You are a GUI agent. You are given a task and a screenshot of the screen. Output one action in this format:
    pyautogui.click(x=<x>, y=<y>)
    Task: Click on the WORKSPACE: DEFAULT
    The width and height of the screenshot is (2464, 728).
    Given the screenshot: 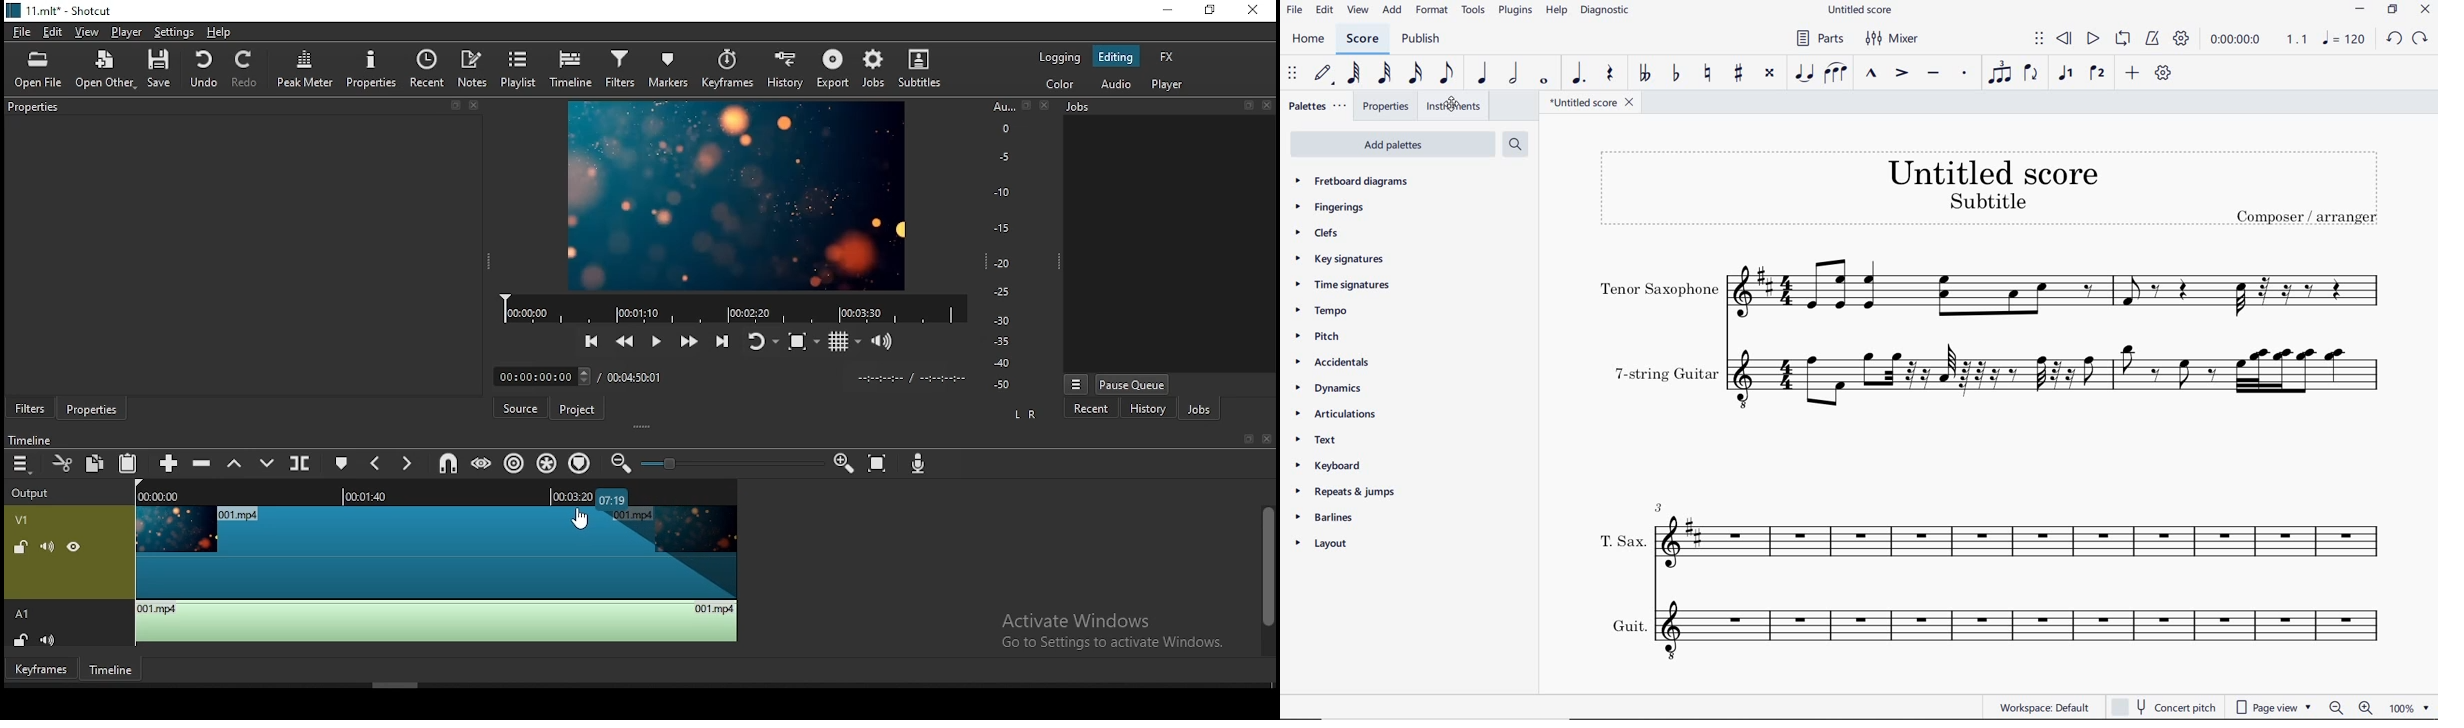 What is the action you would take?
    pyautogui.click(x=2044, y=706)
    